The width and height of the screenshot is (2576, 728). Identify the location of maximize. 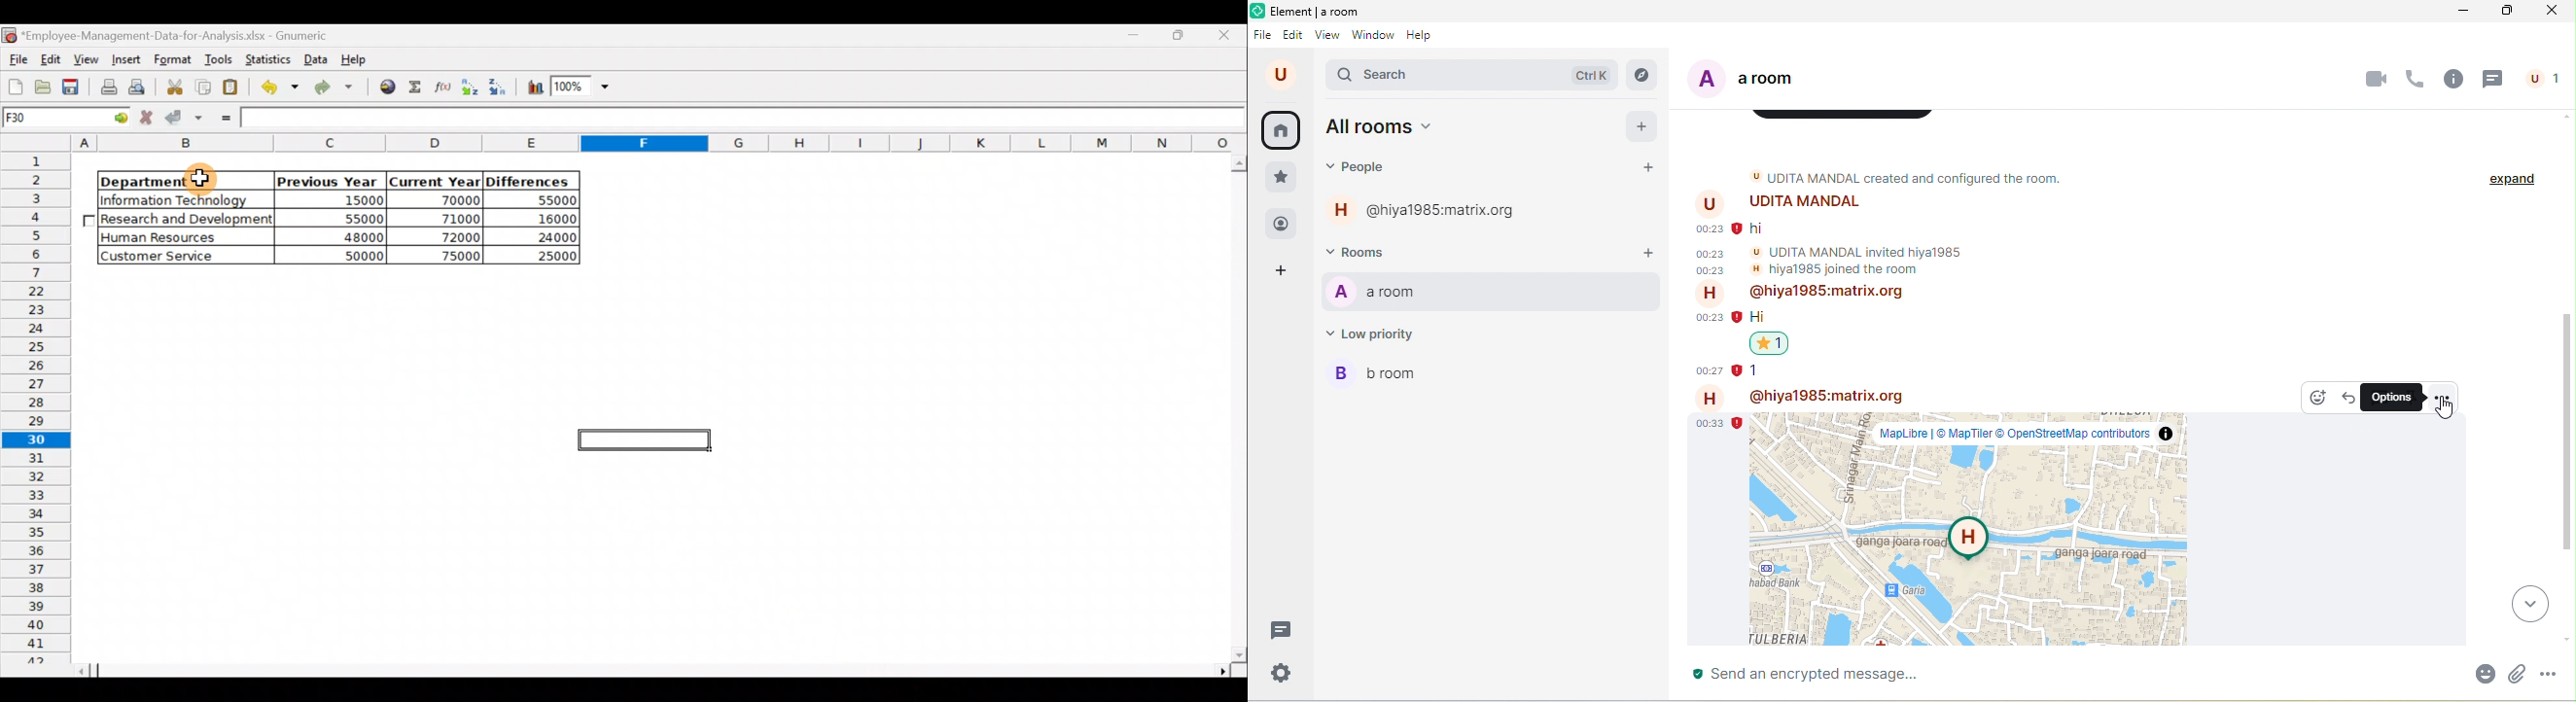
(2506, 14).